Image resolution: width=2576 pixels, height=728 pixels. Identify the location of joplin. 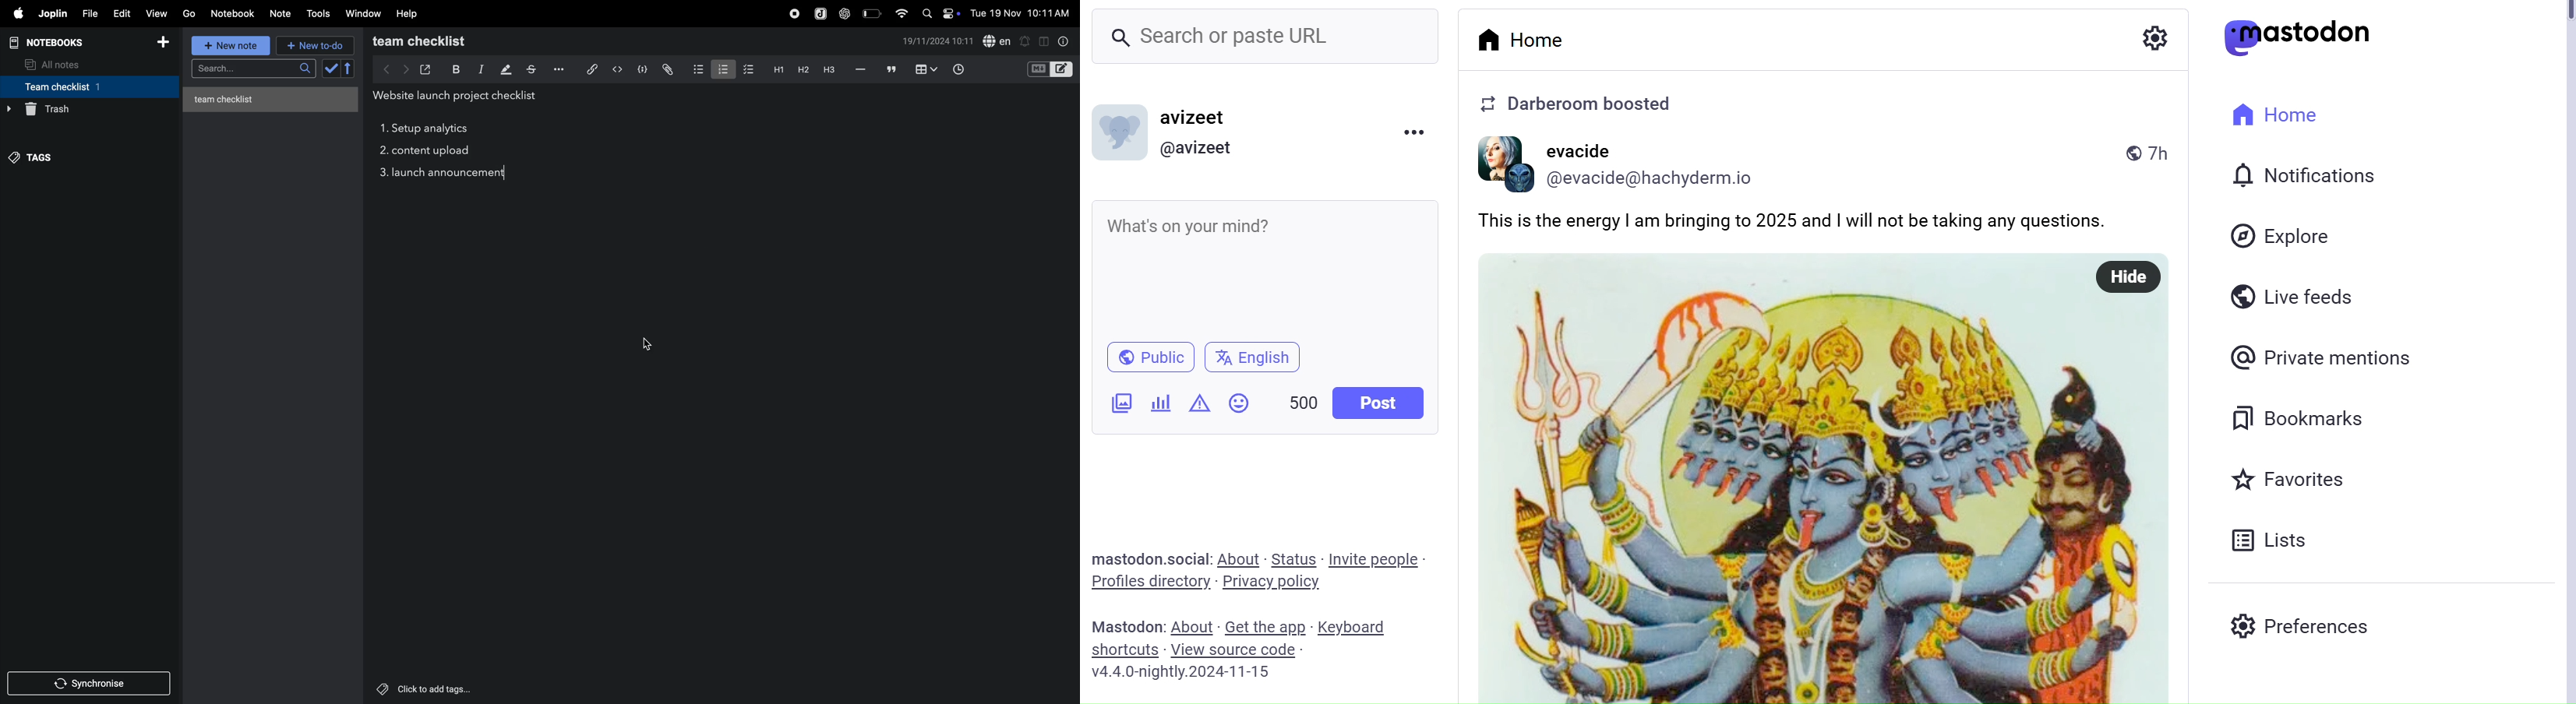
(818, 12).